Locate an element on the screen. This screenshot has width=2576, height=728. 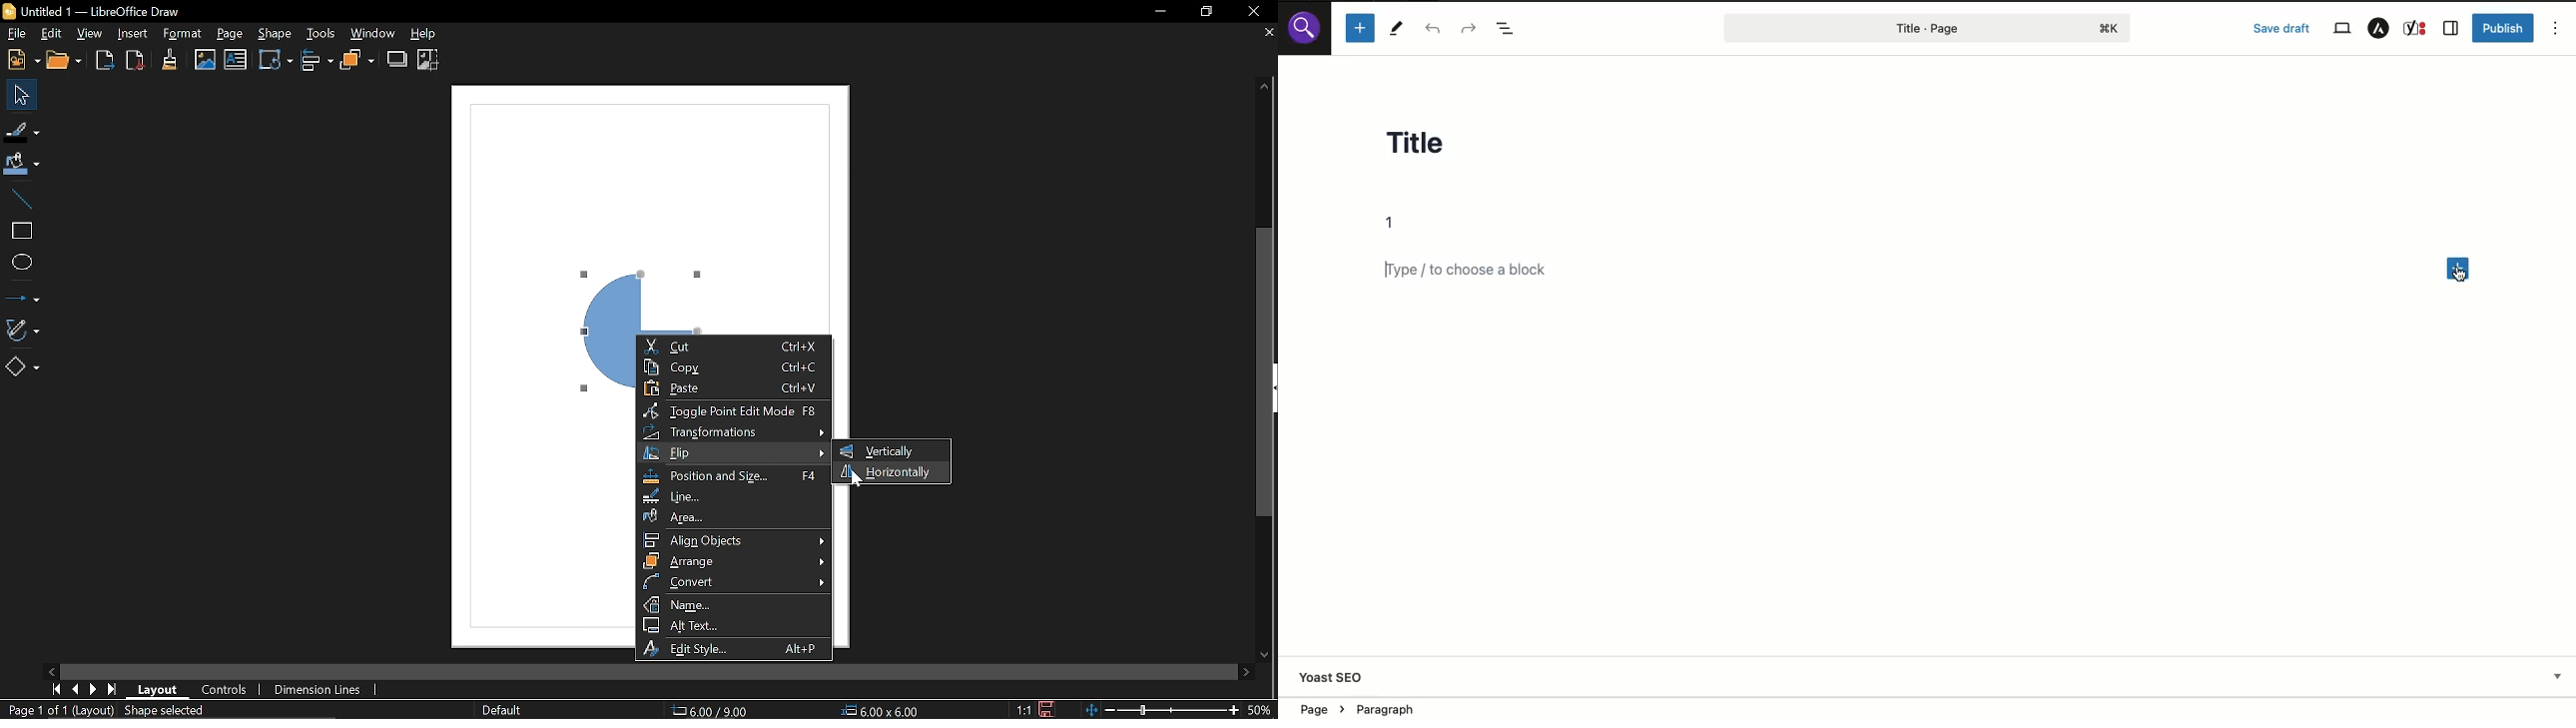
Ellipse is located at coordinates (25, 261).